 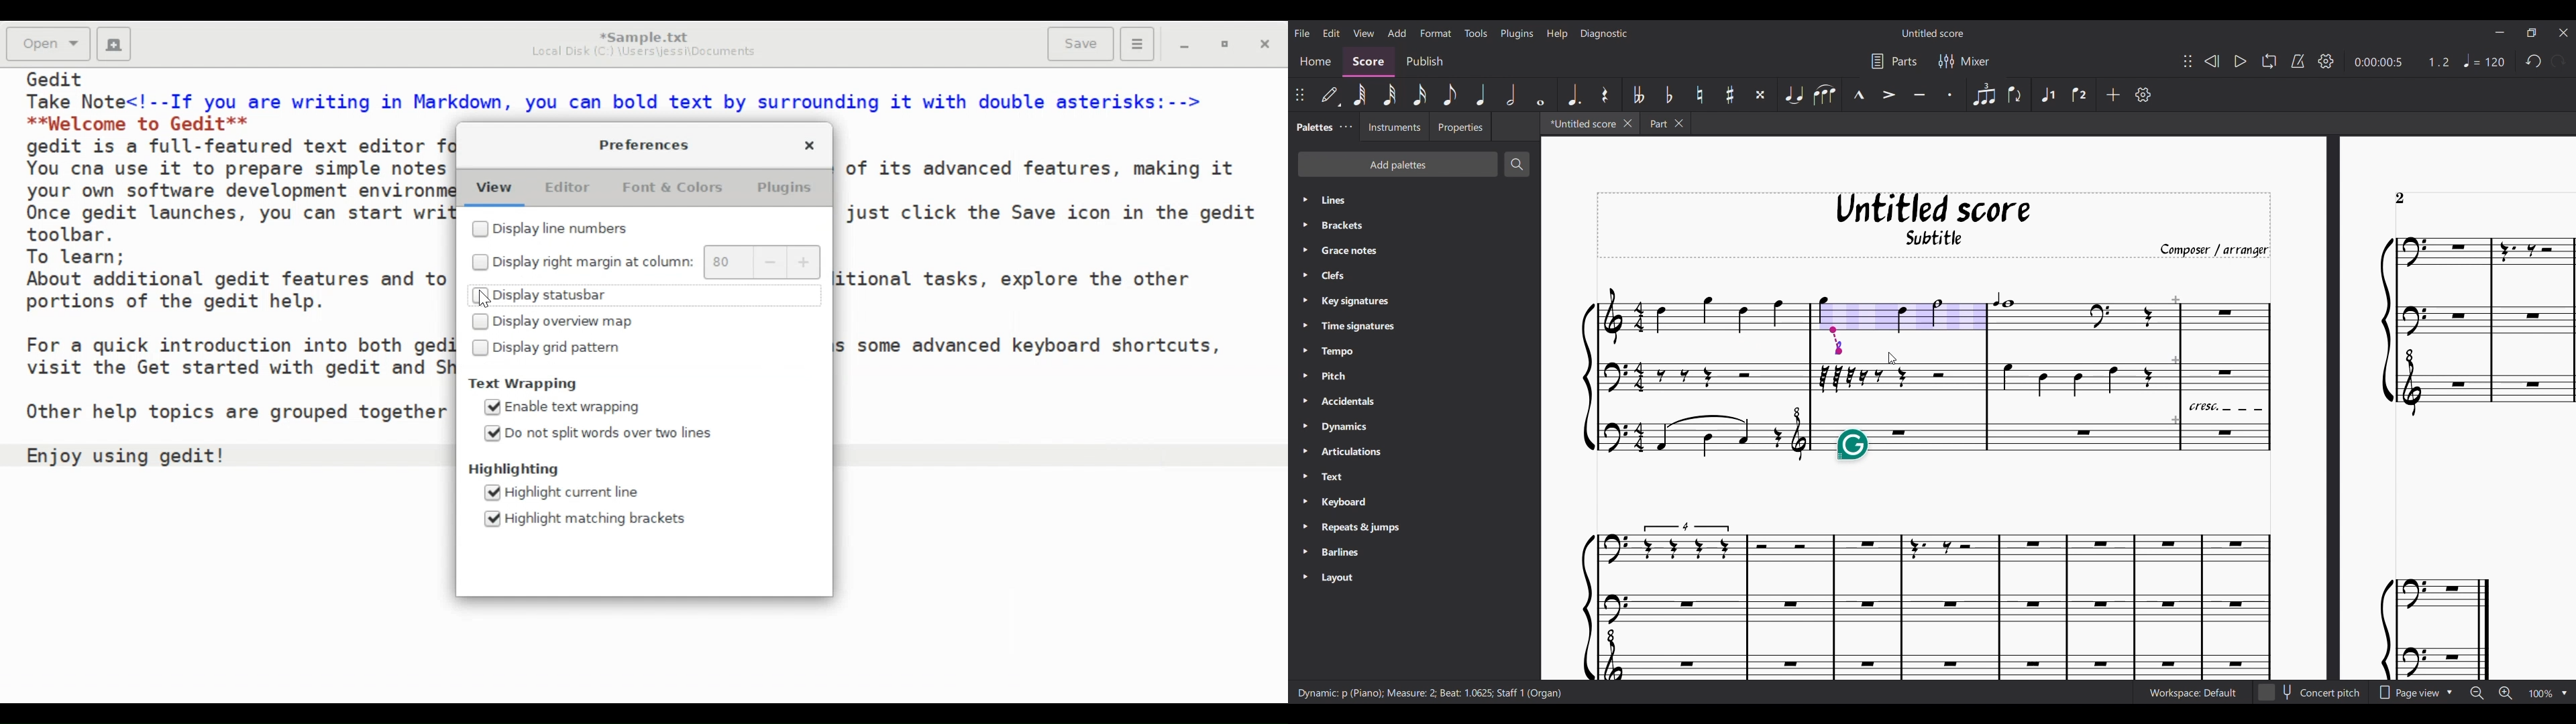 What do you see at coordinates (1604, 34) in the screenshot?
I see `Diagnostic menu` at bounding box center [1604, 34].